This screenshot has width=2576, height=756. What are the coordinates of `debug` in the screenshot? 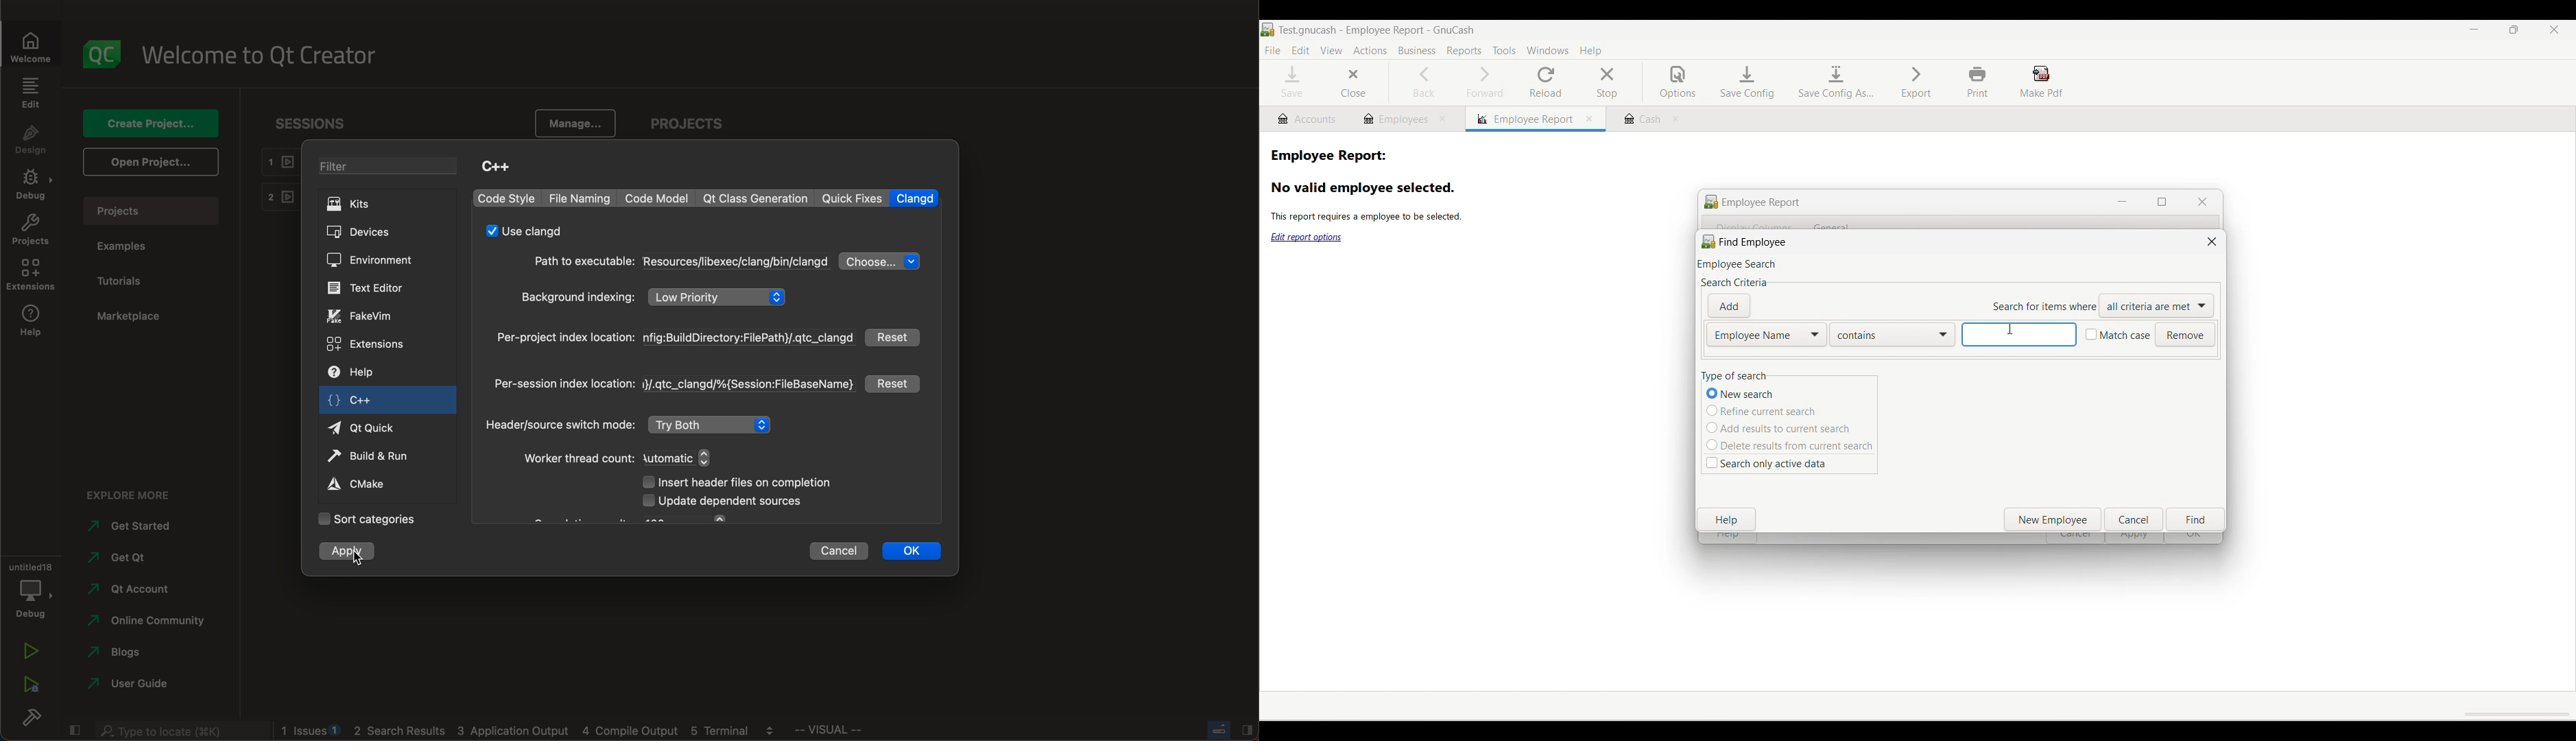 It's located at (32, 593).